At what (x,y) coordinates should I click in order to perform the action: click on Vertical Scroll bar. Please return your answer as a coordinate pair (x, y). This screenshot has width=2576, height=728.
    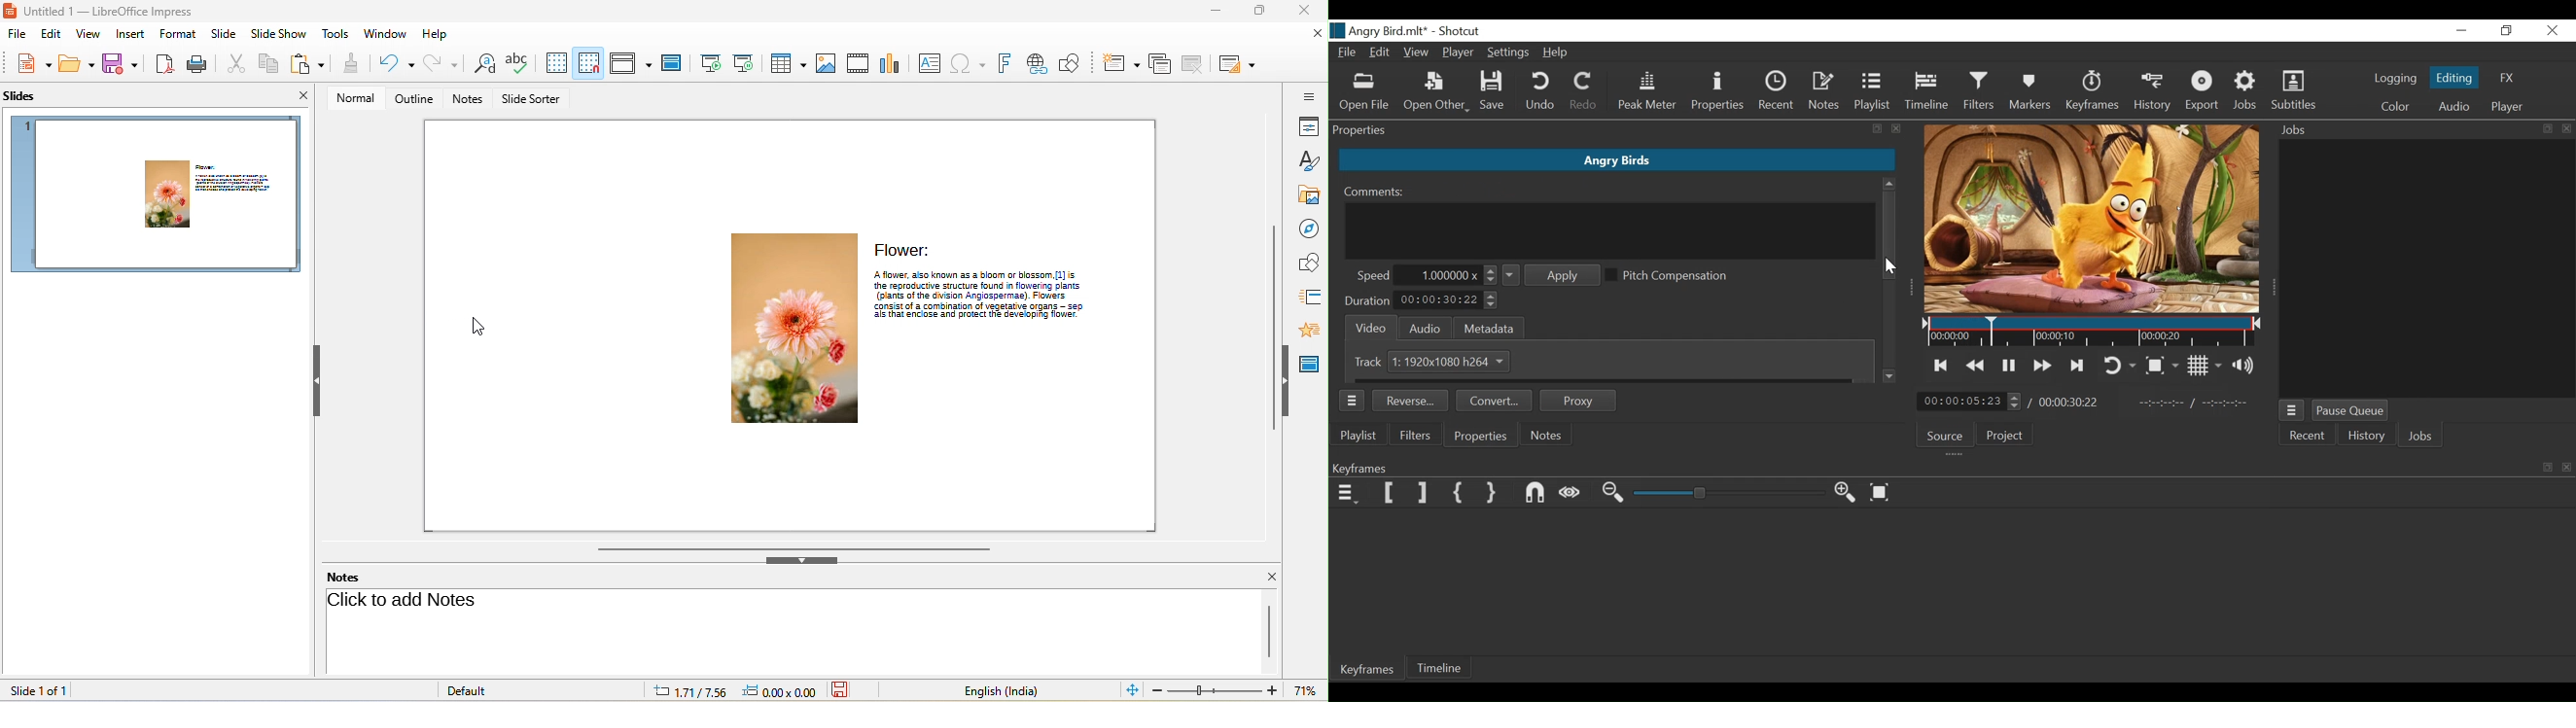
    Looking at the image, I should click on (1888, 236).